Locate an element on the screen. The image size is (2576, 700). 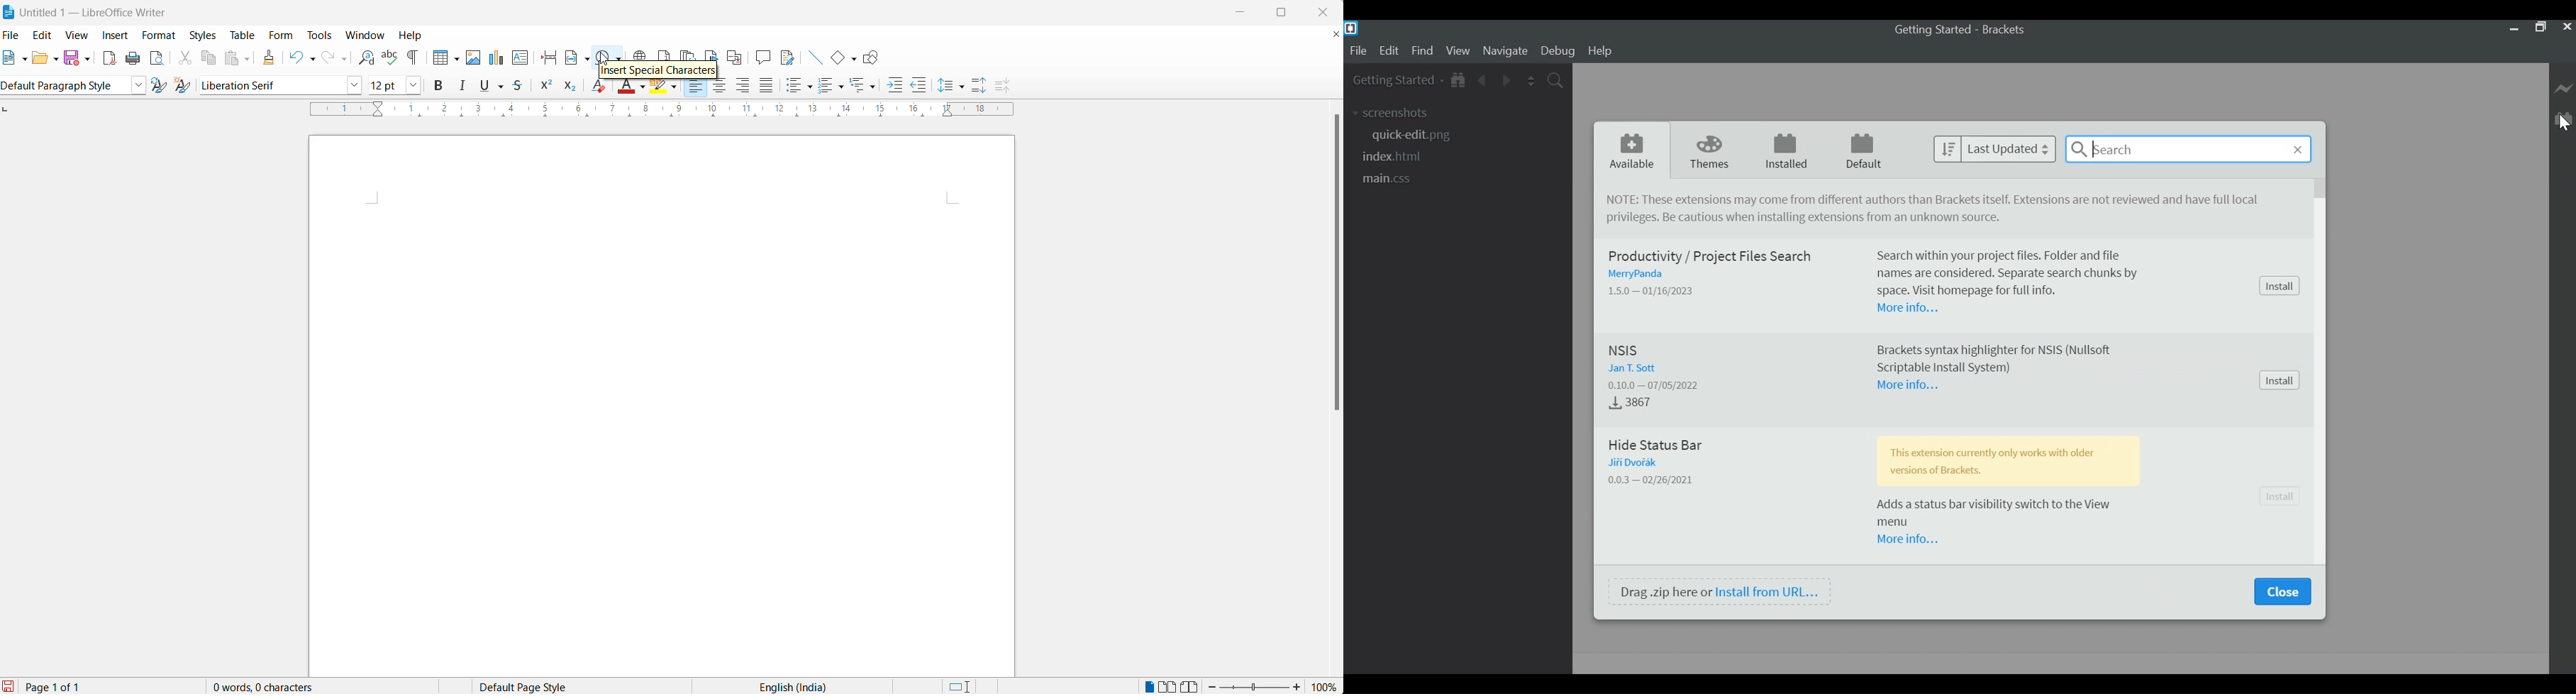
main.css is located at coordinates (1394, 177).